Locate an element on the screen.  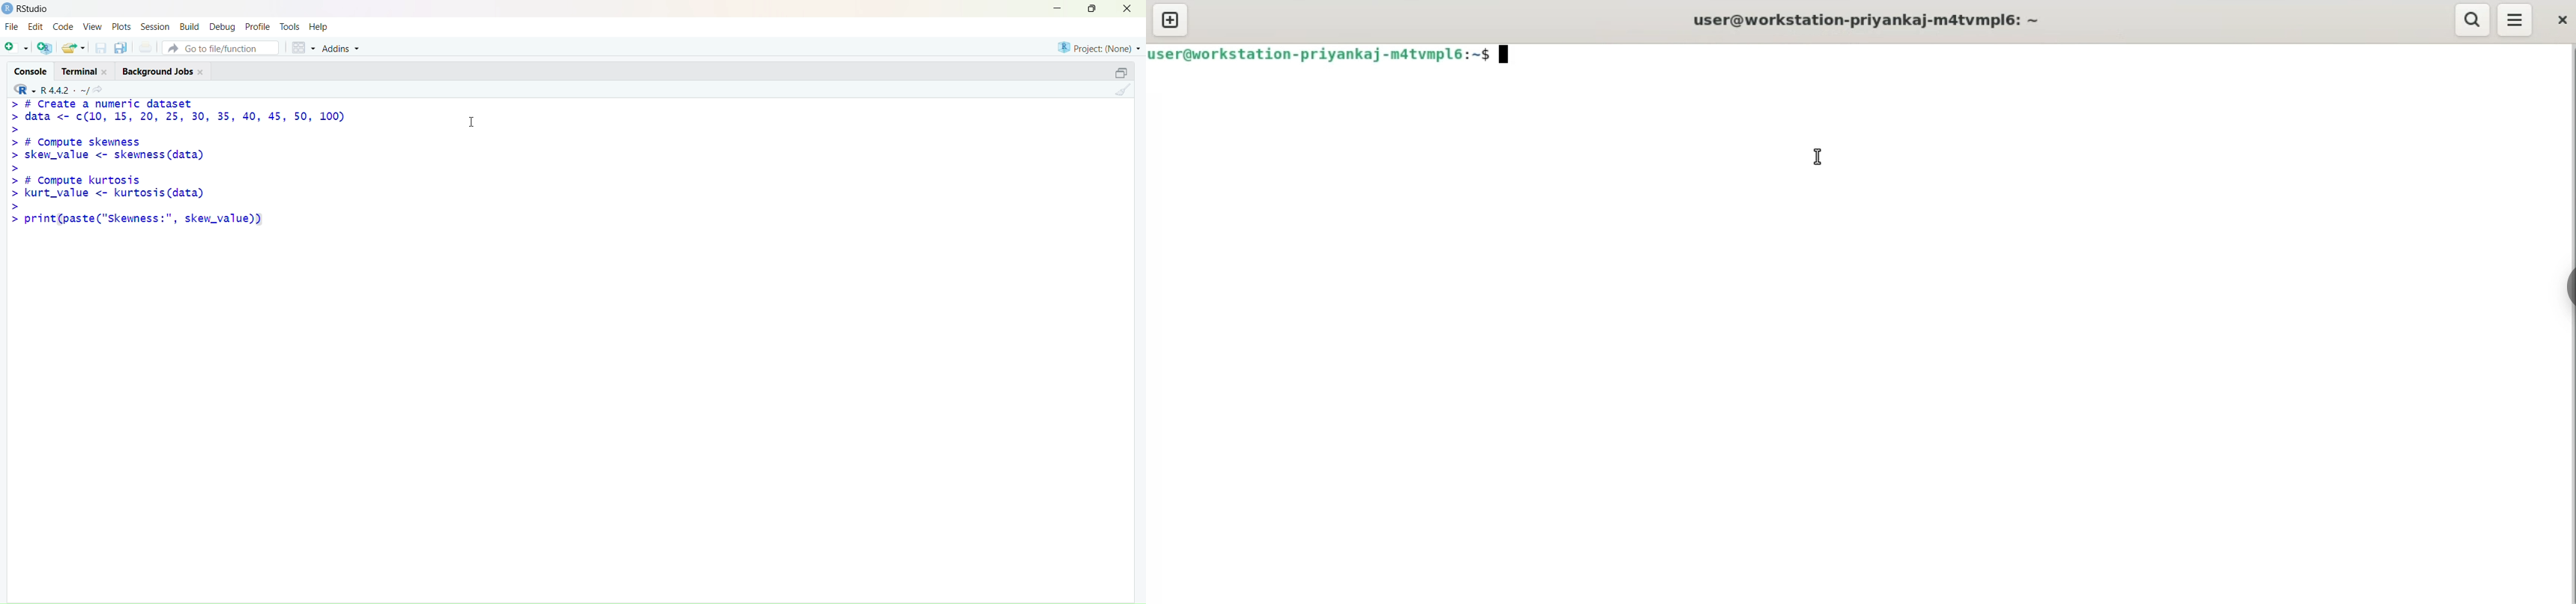
Clear Console (Ctrl + L) is located at coordinates (1120, 94).